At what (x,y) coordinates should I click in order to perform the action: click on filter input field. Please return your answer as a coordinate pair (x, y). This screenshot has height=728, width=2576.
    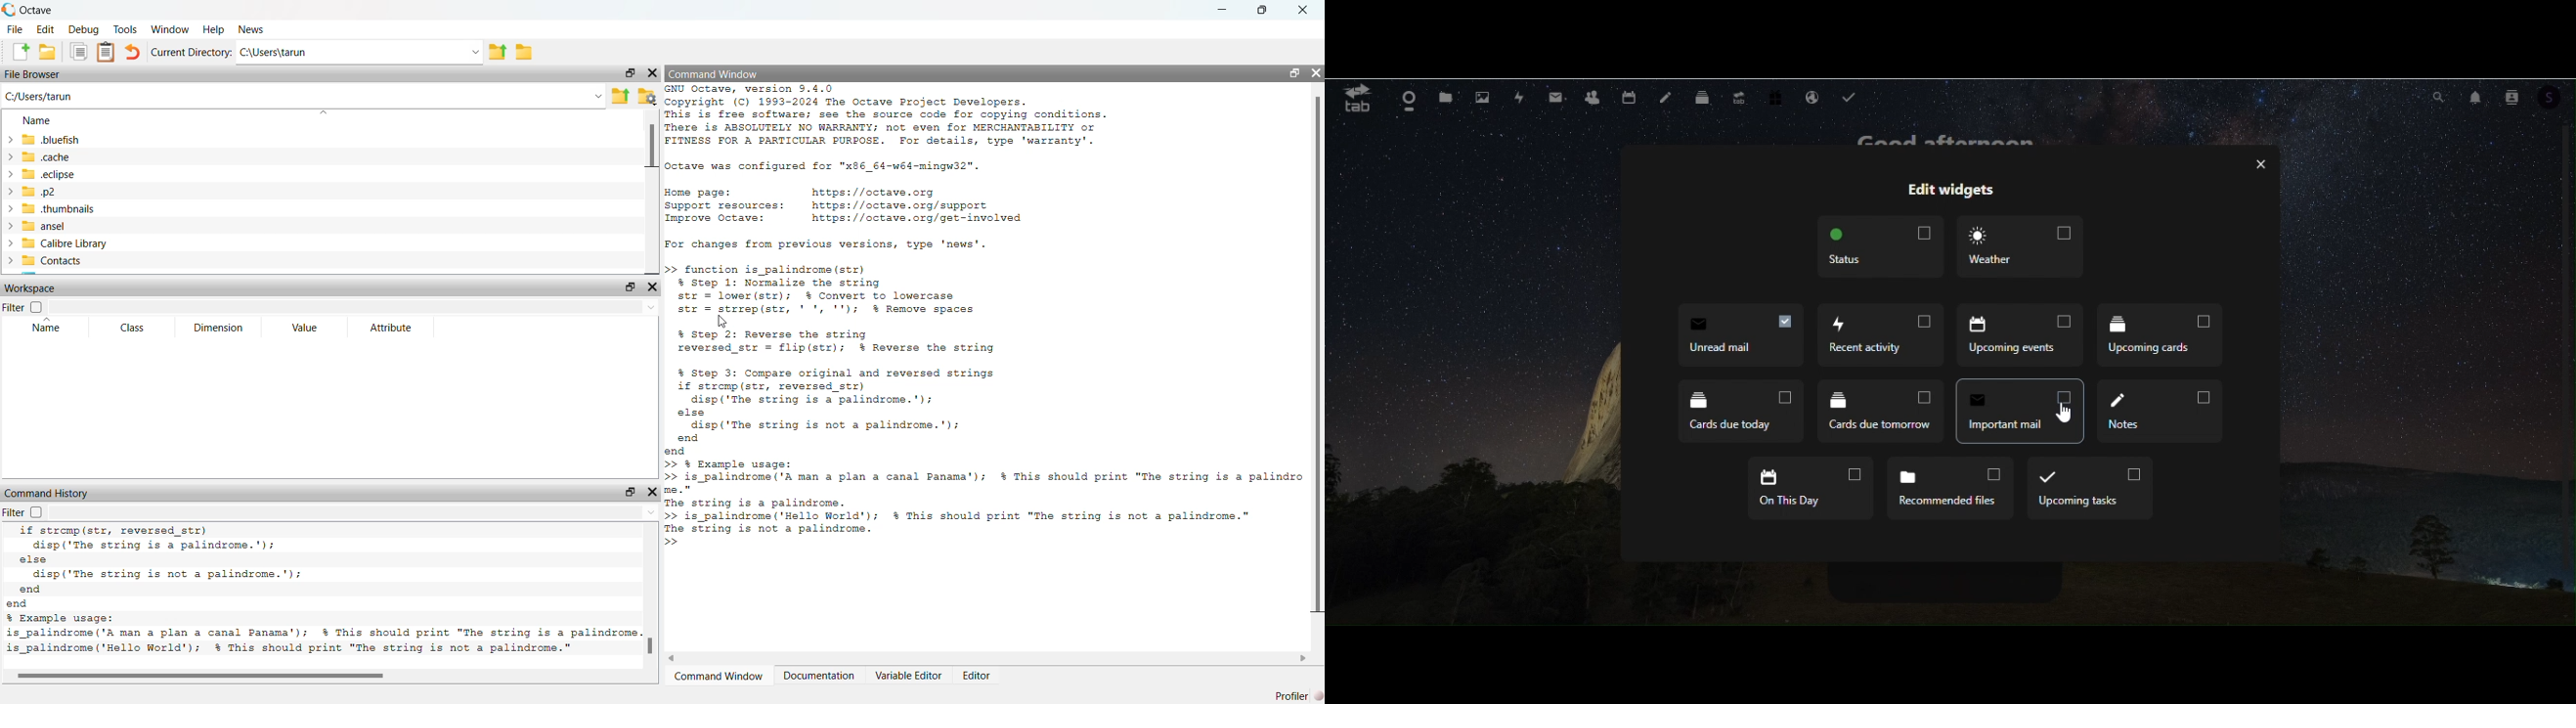
    Looking at the image, I should click on (355, 514).